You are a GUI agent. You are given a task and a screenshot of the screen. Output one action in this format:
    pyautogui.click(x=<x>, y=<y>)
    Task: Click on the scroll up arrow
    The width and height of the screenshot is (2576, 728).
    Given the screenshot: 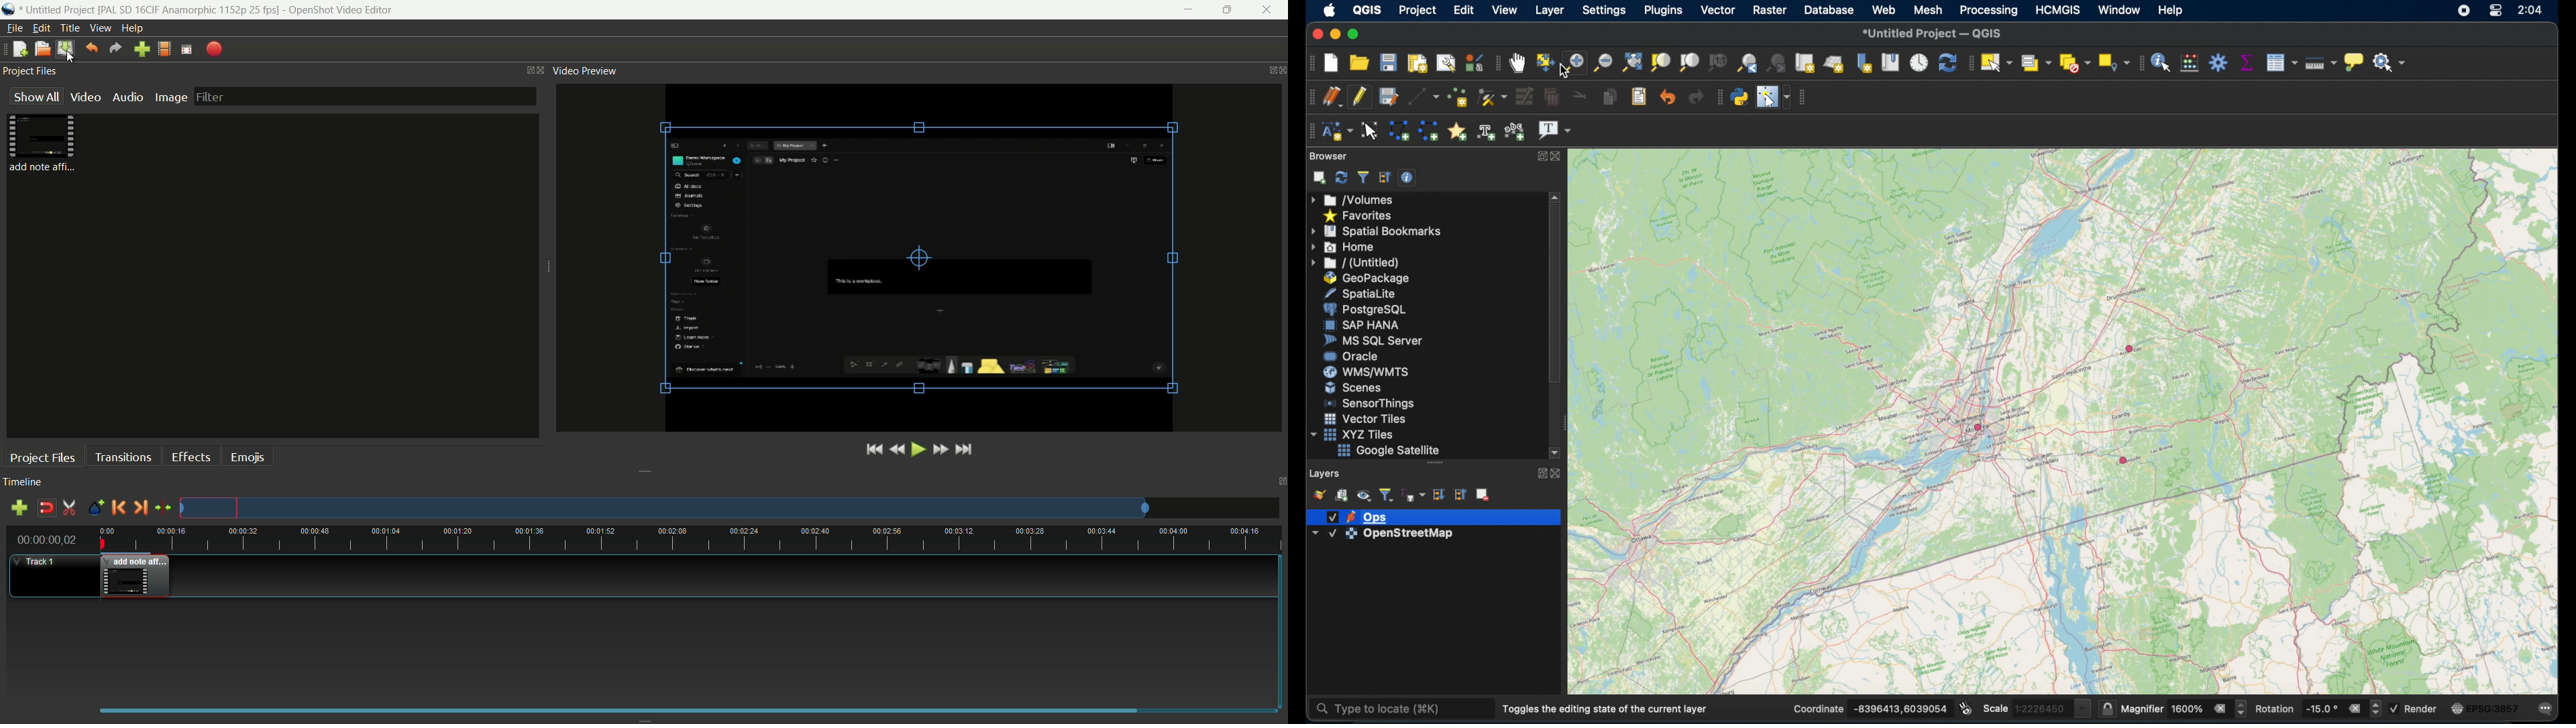 What is the action you would take?
    pyautogui.click(x=1555, y=199)
    